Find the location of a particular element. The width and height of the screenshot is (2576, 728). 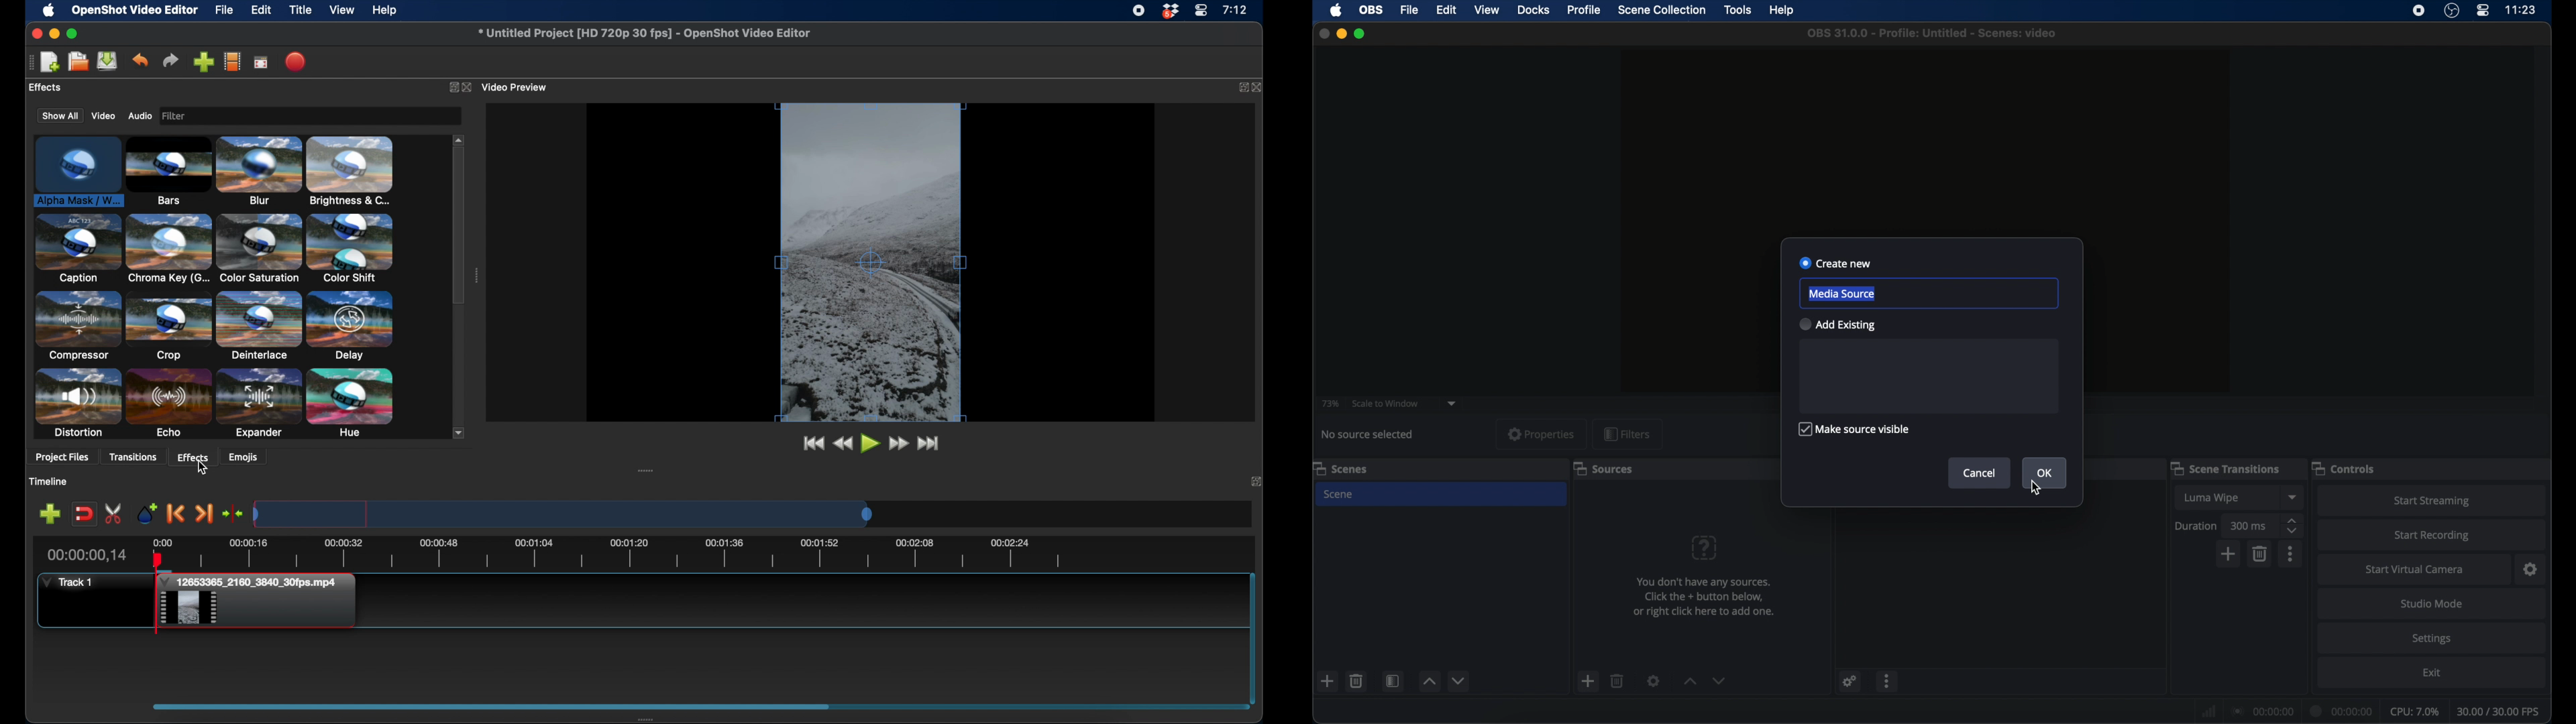

fps is located at coordinates (2500, 711).